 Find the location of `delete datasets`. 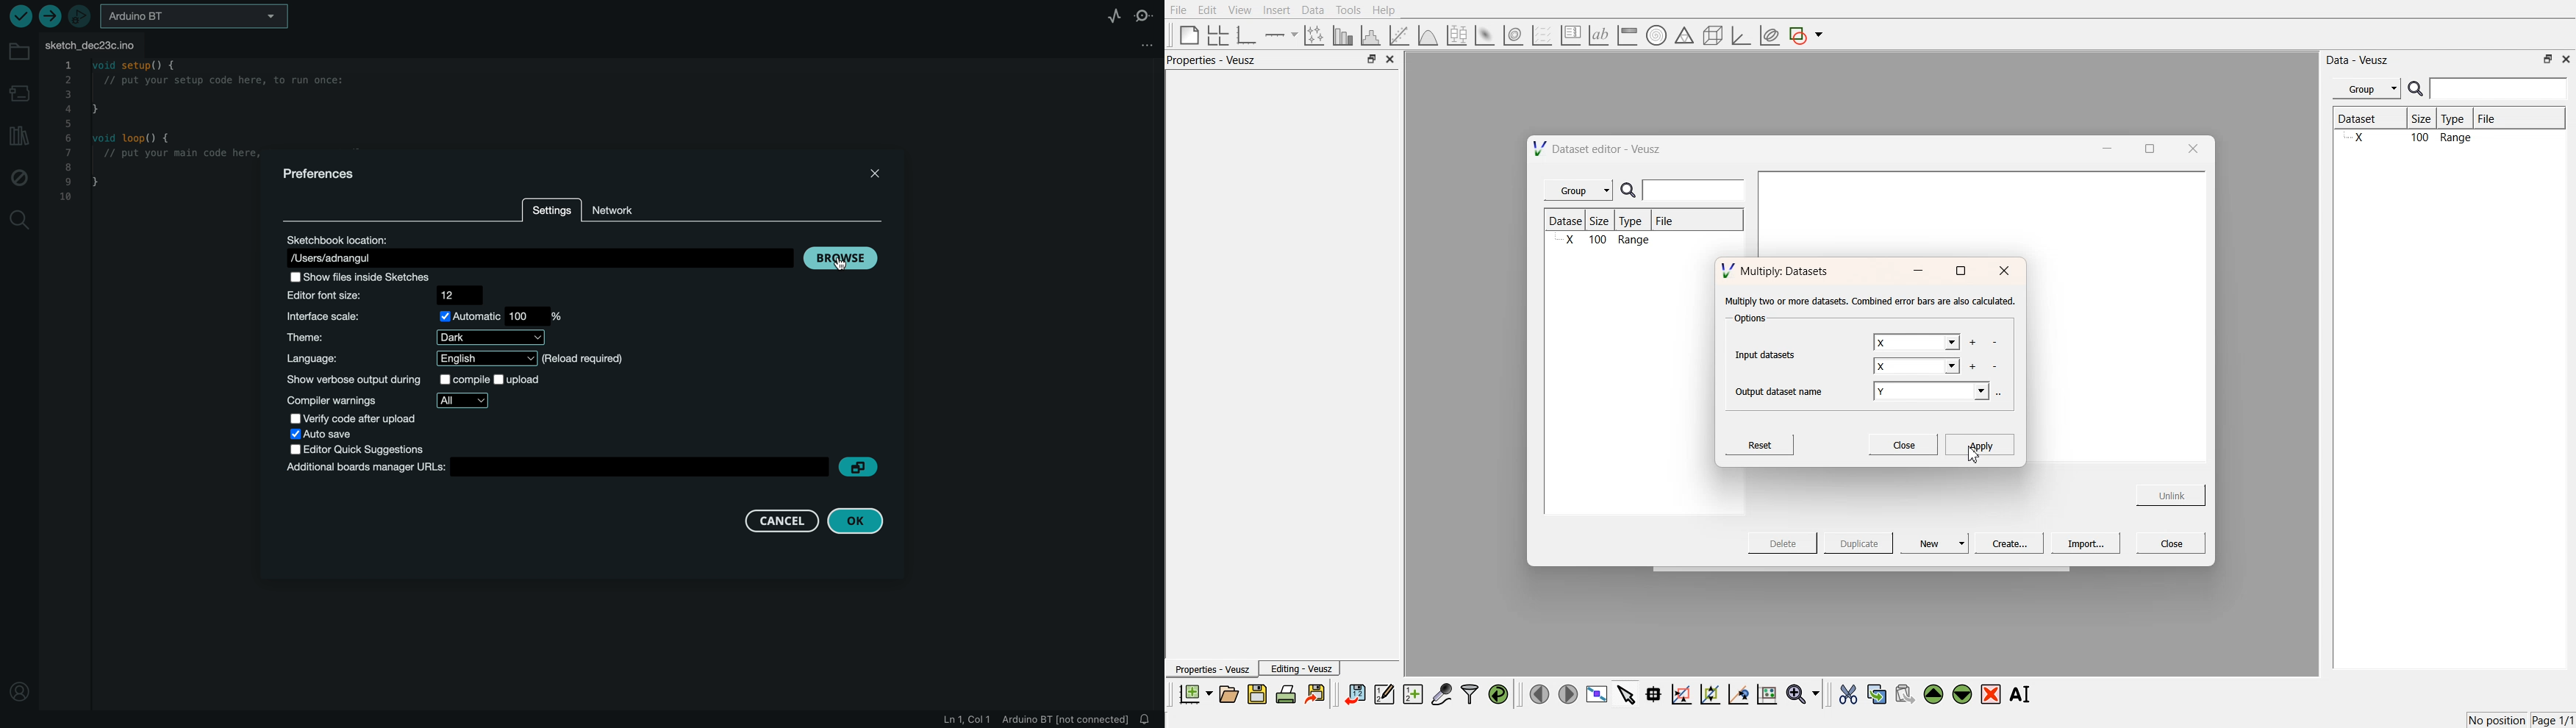

delete datasets is located at coordinates (1994, 343).